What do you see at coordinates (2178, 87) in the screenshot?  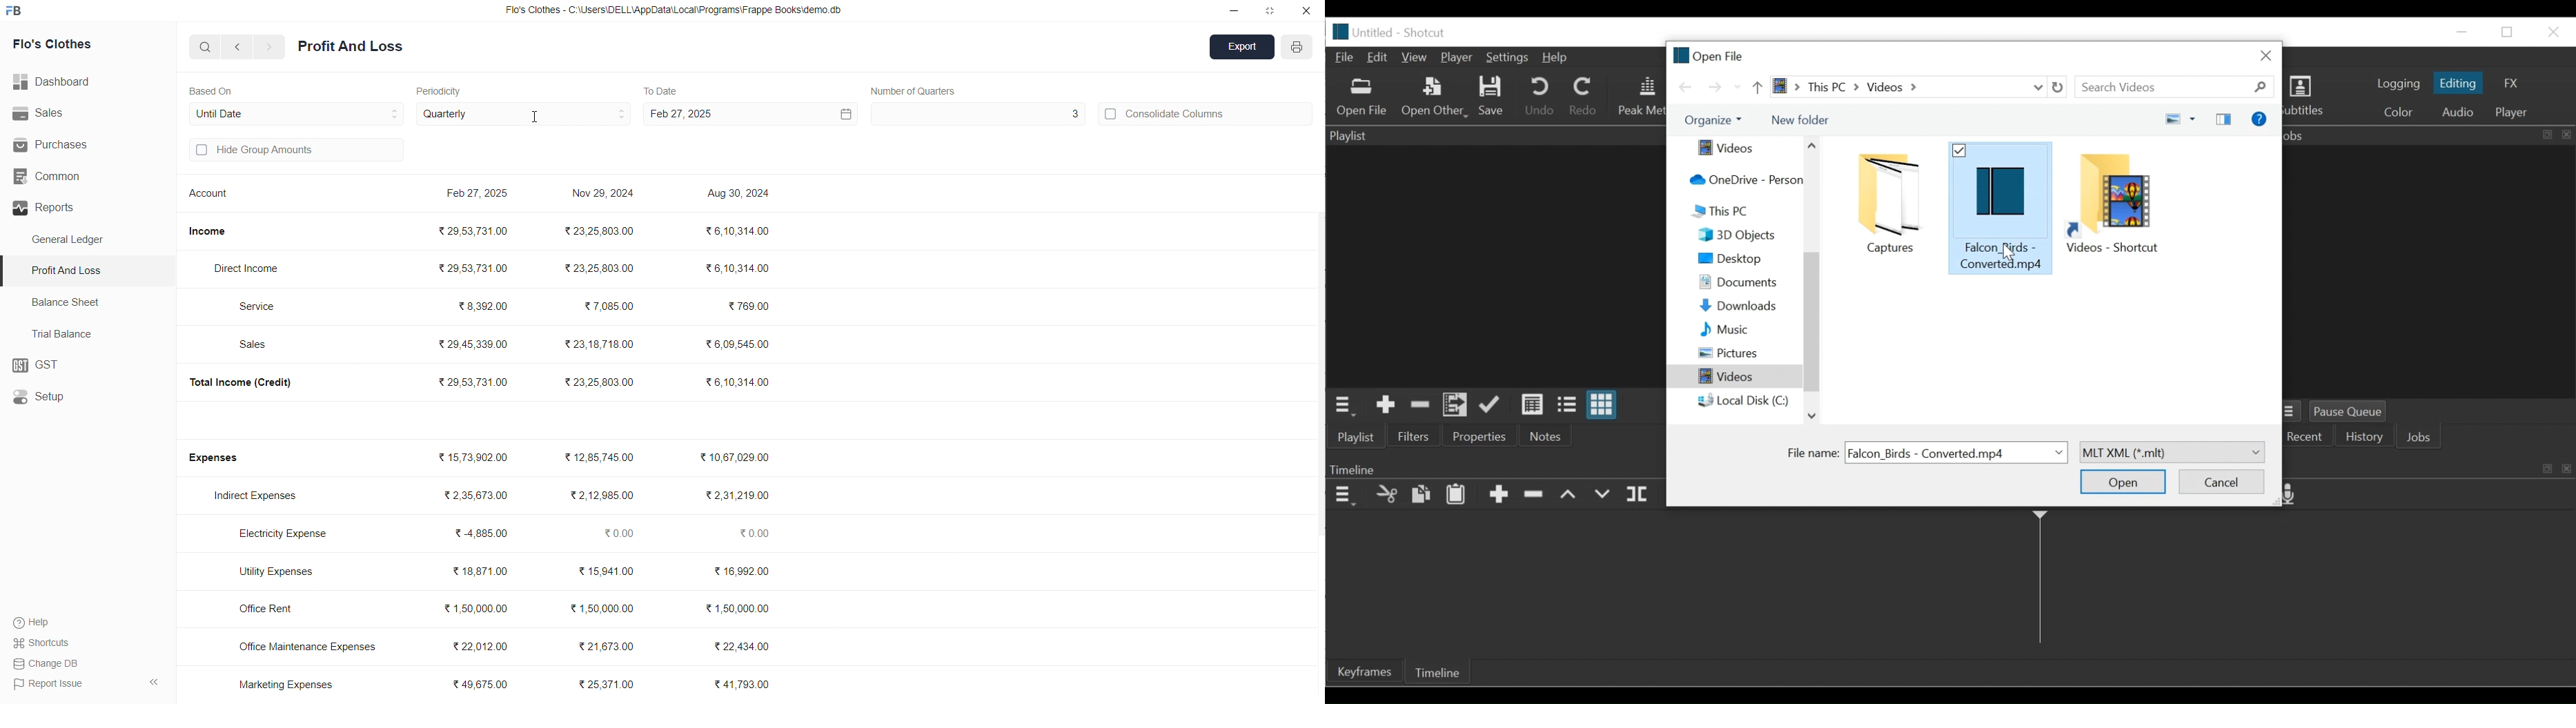 I see `Search` at bounding box center [2178, 87].